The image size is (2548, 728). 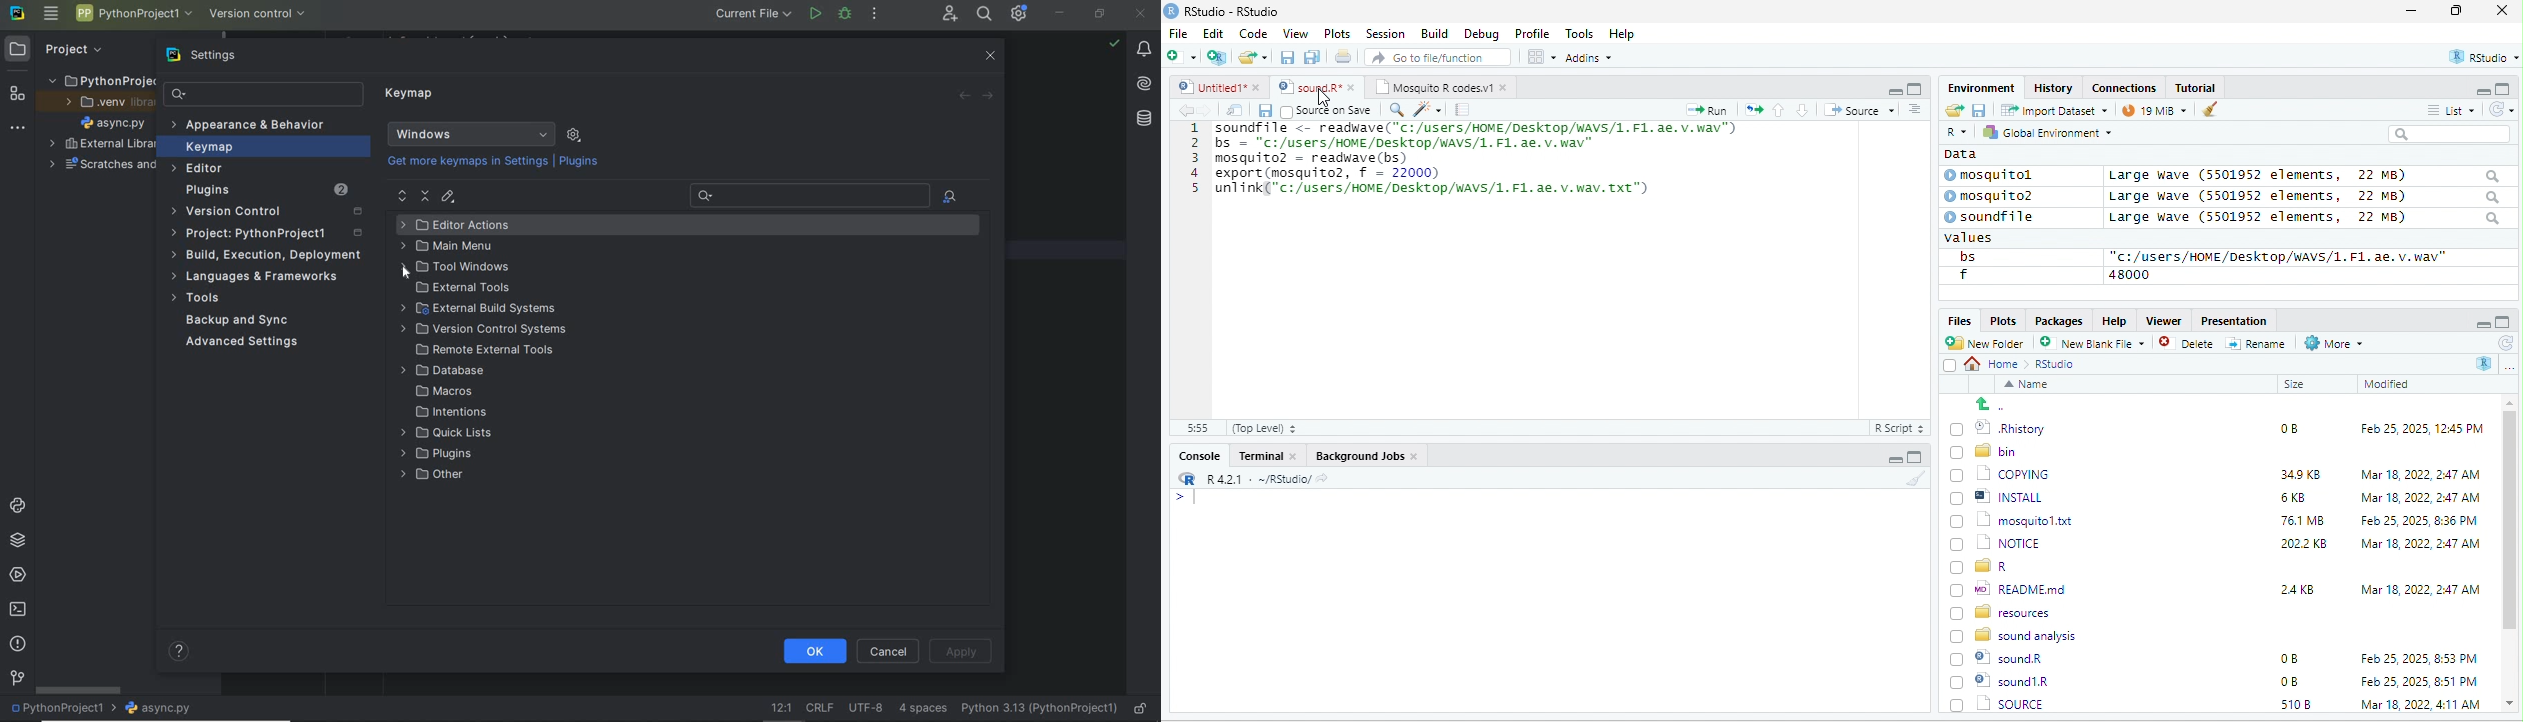 What do you see at coordinates (2030, 386) in the screenshot?
I see ` Name` at bounding box center [2030, 386].